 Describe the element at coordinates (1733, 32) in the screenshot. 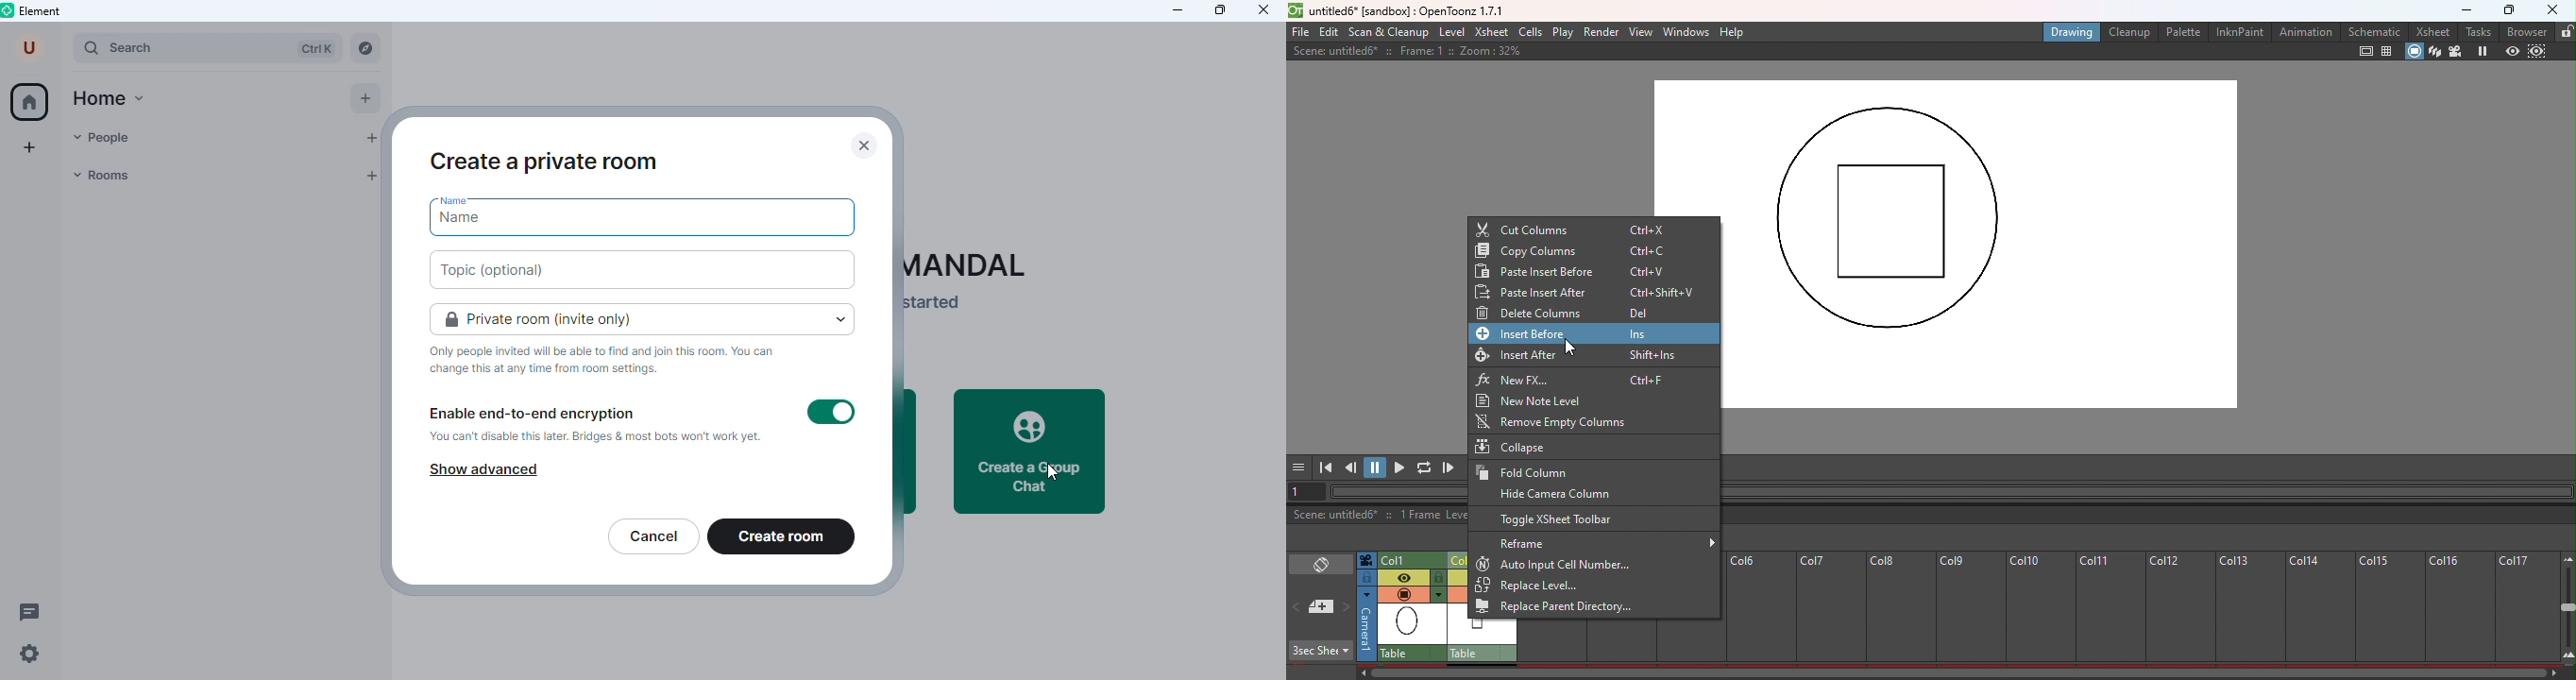

I see `Help` at that location.